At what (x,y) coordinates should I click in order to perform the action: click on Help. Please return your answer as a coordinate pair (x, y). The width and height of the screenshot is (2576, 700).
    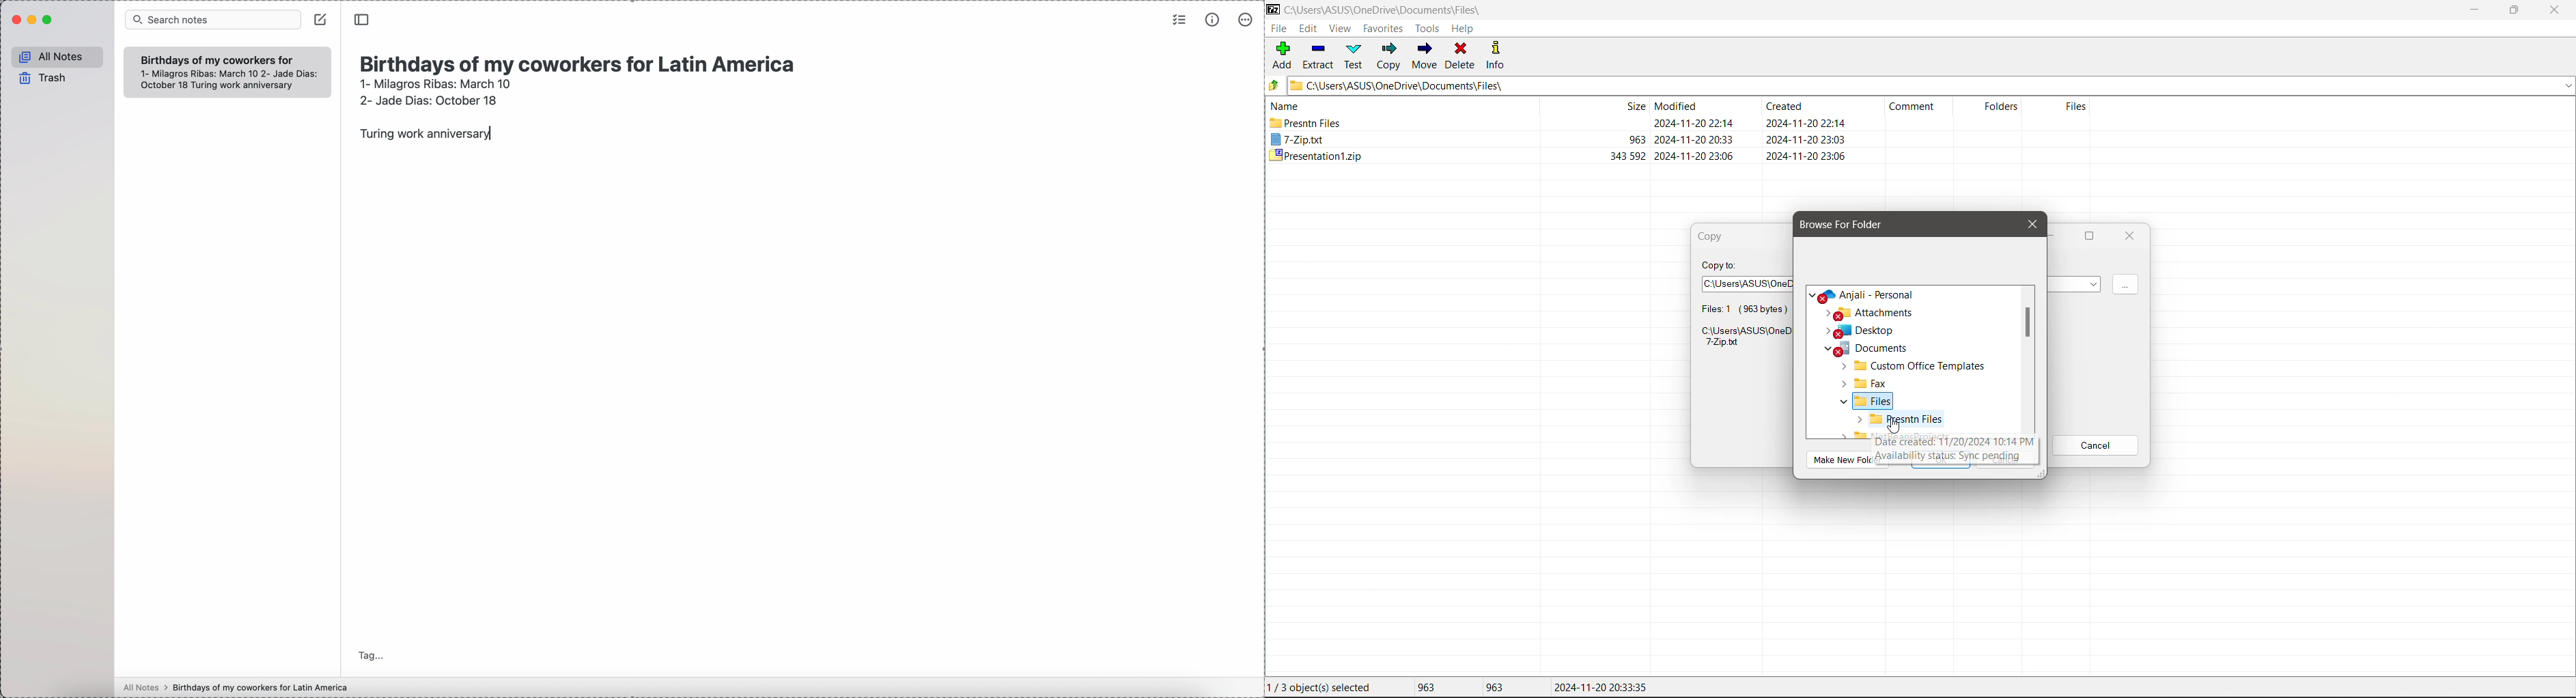
    Looking at the image, I should click on (1463, 29).